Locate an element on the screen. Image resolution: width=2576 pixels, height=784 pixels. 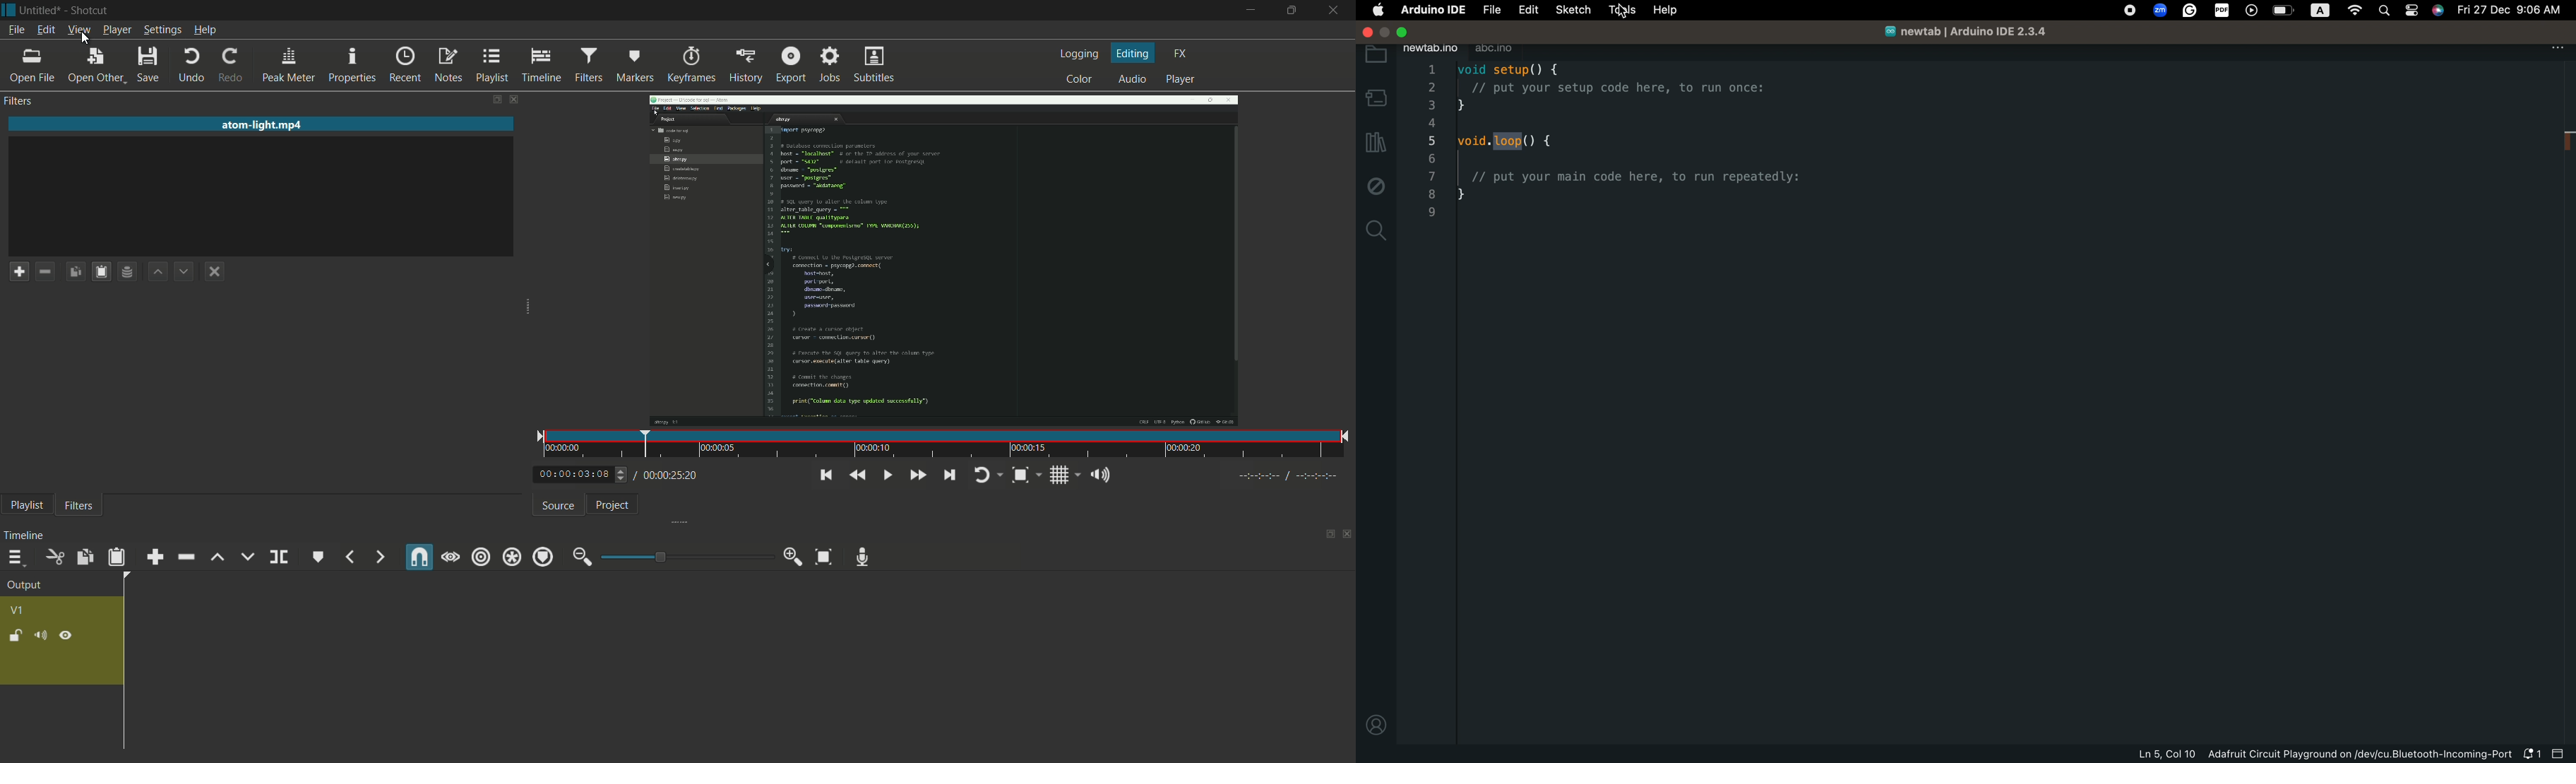
change layout is located at coordinates (495, 101).